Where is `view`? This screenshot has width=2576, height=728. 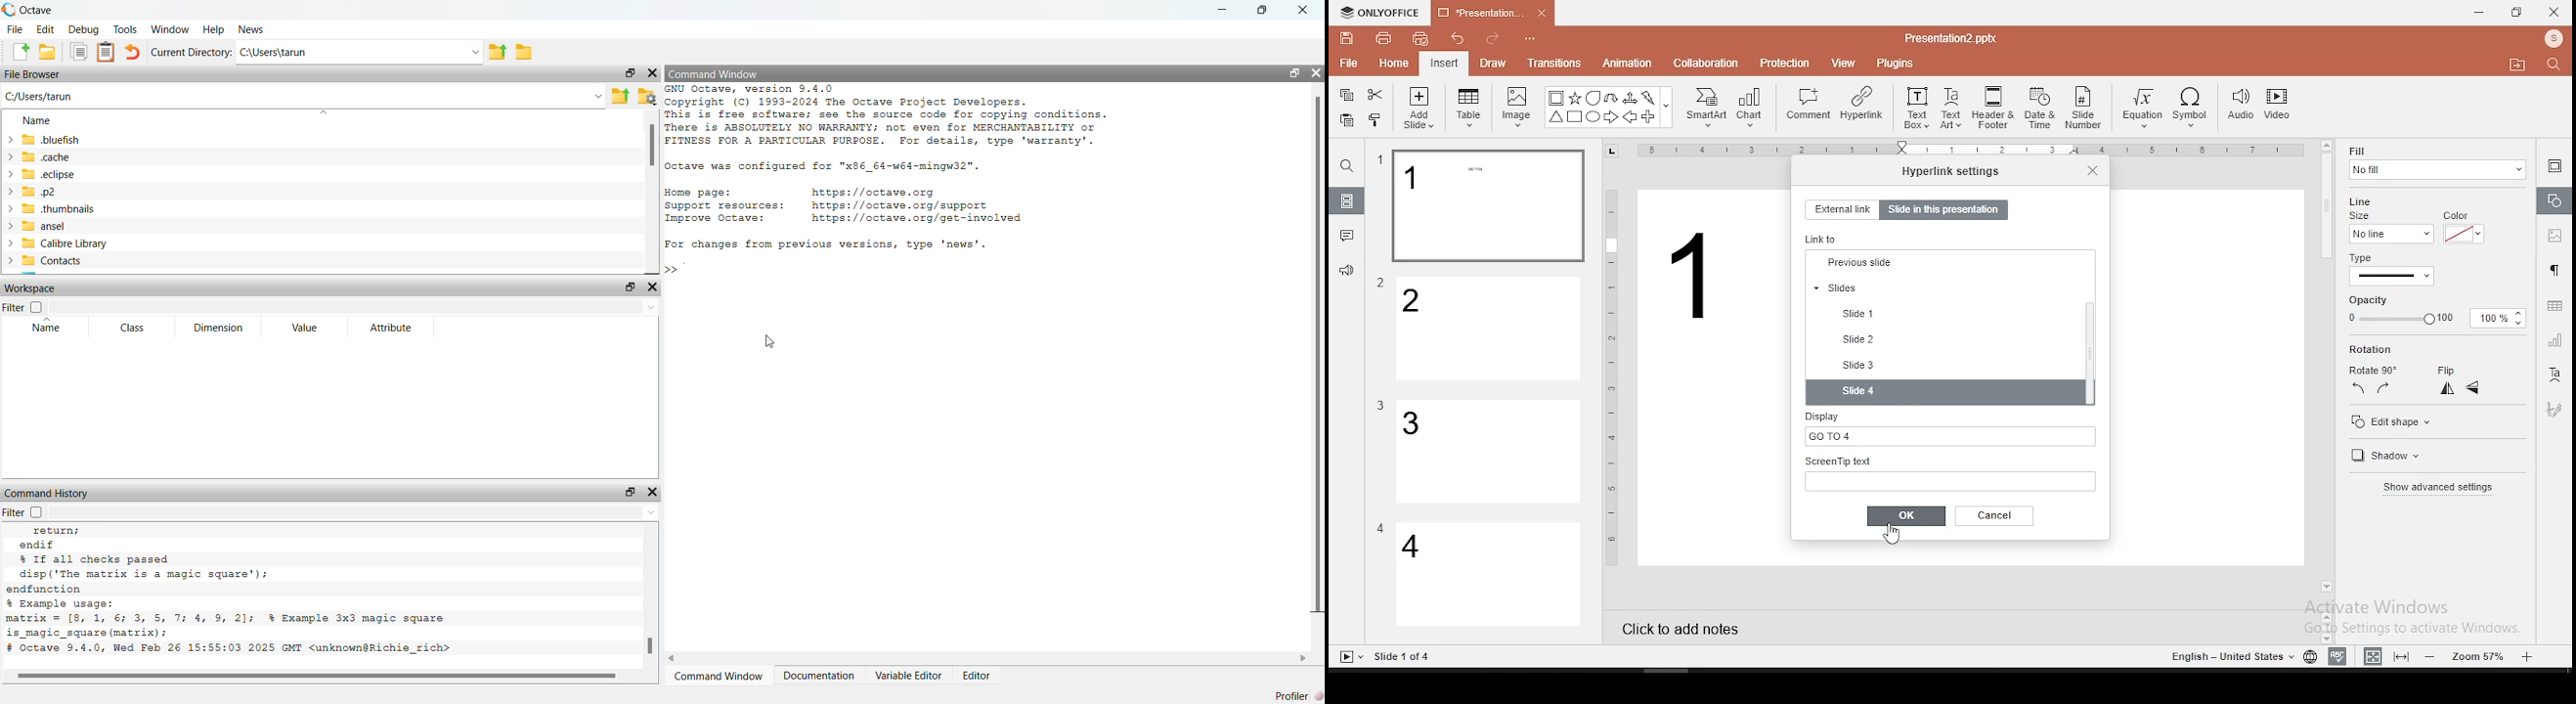
view is located at coordinates (1845, 62).